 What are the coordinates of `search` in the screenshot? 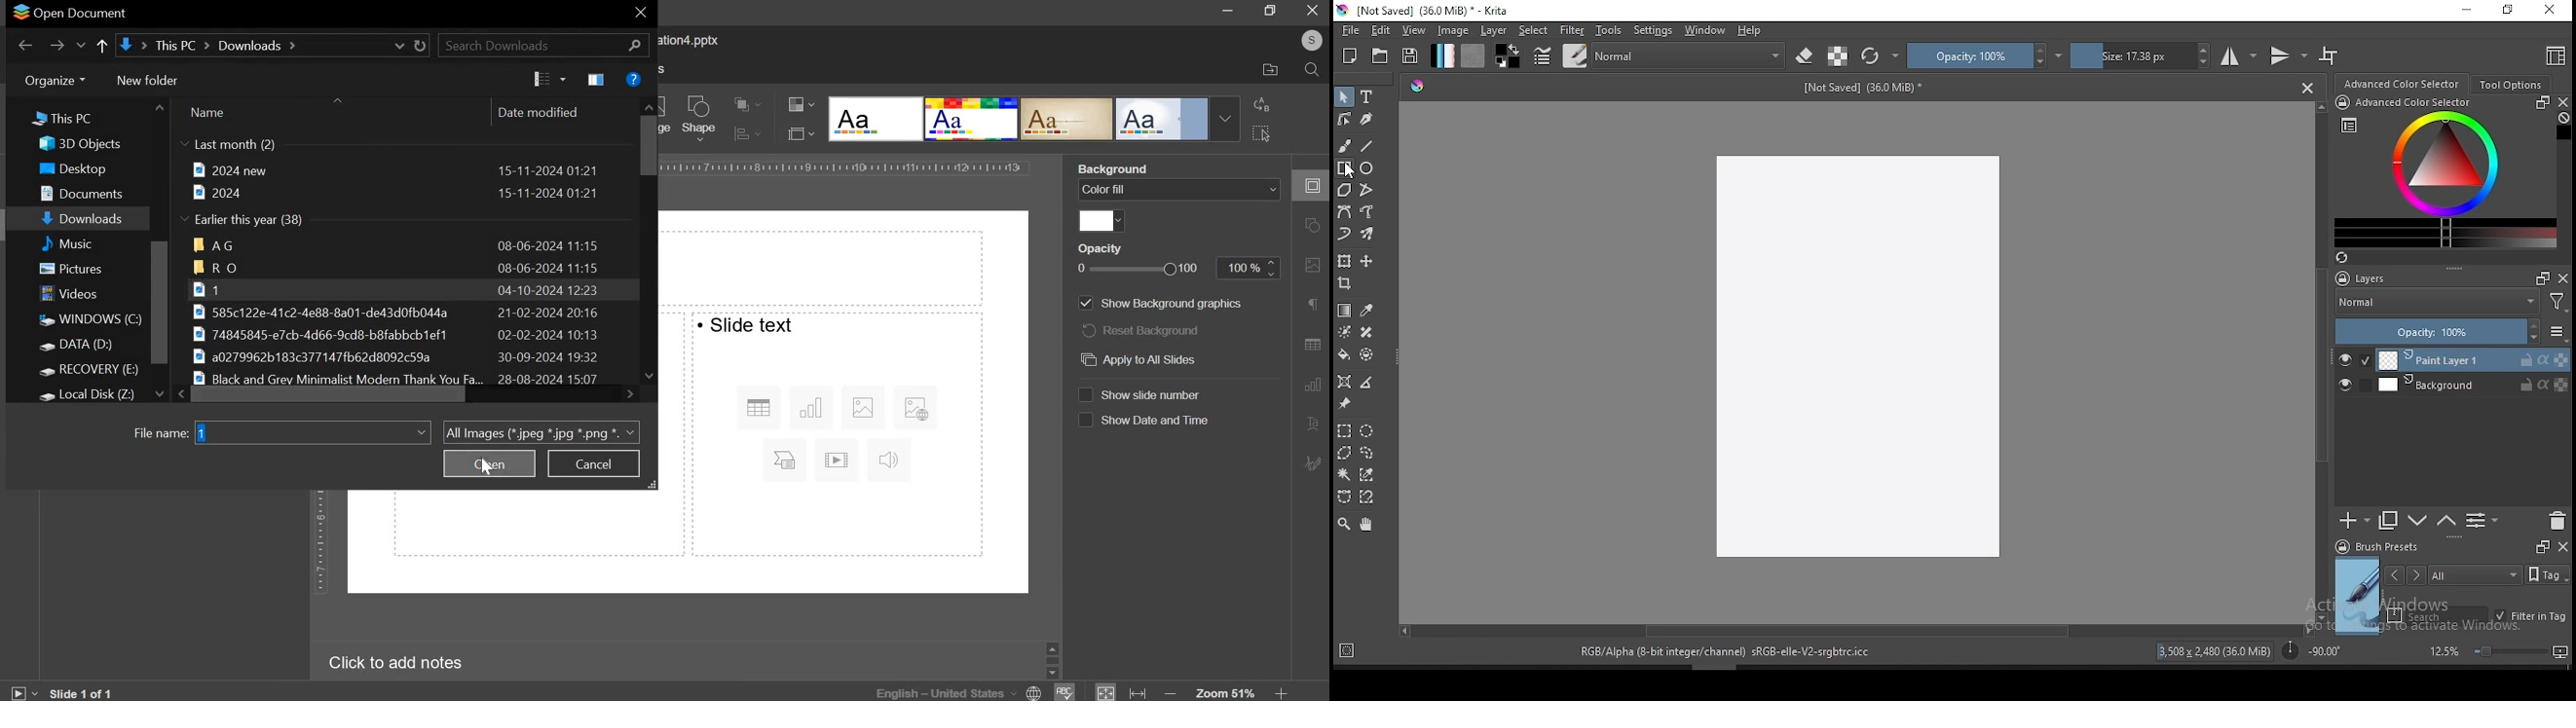 It's located at (544, 45).